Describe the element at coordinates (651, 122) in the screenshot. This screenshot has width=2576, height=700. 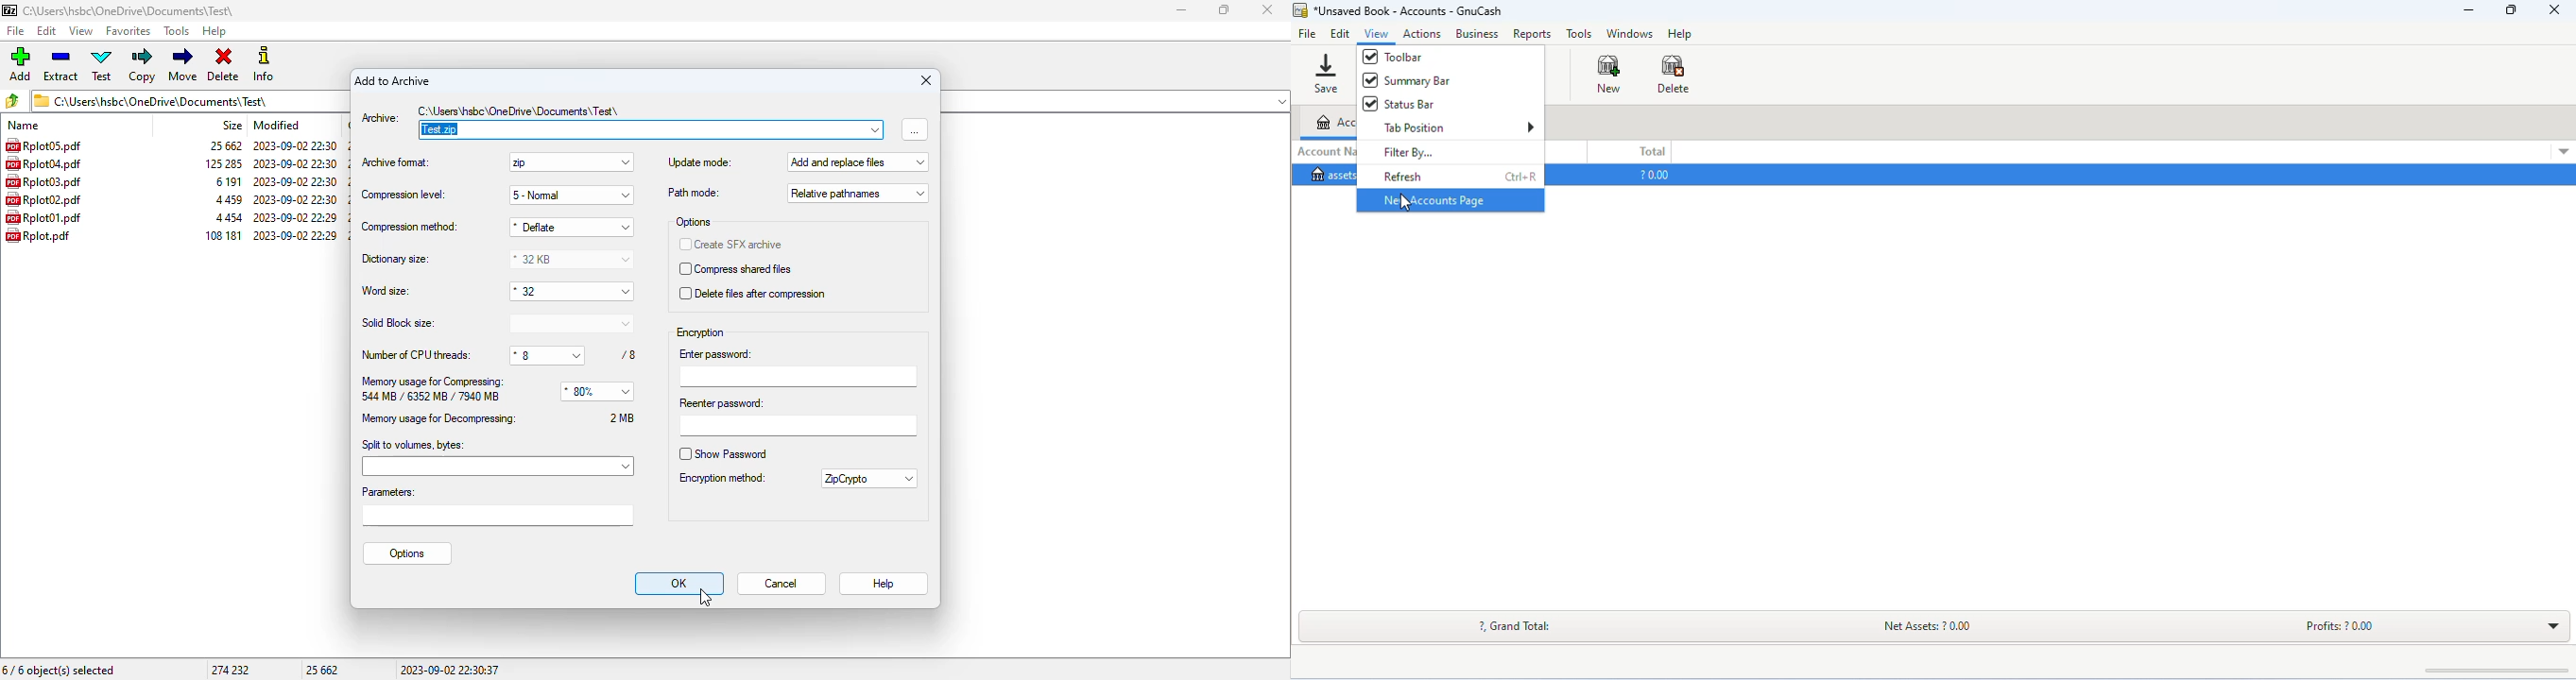
I see `Test.zip` at that location.